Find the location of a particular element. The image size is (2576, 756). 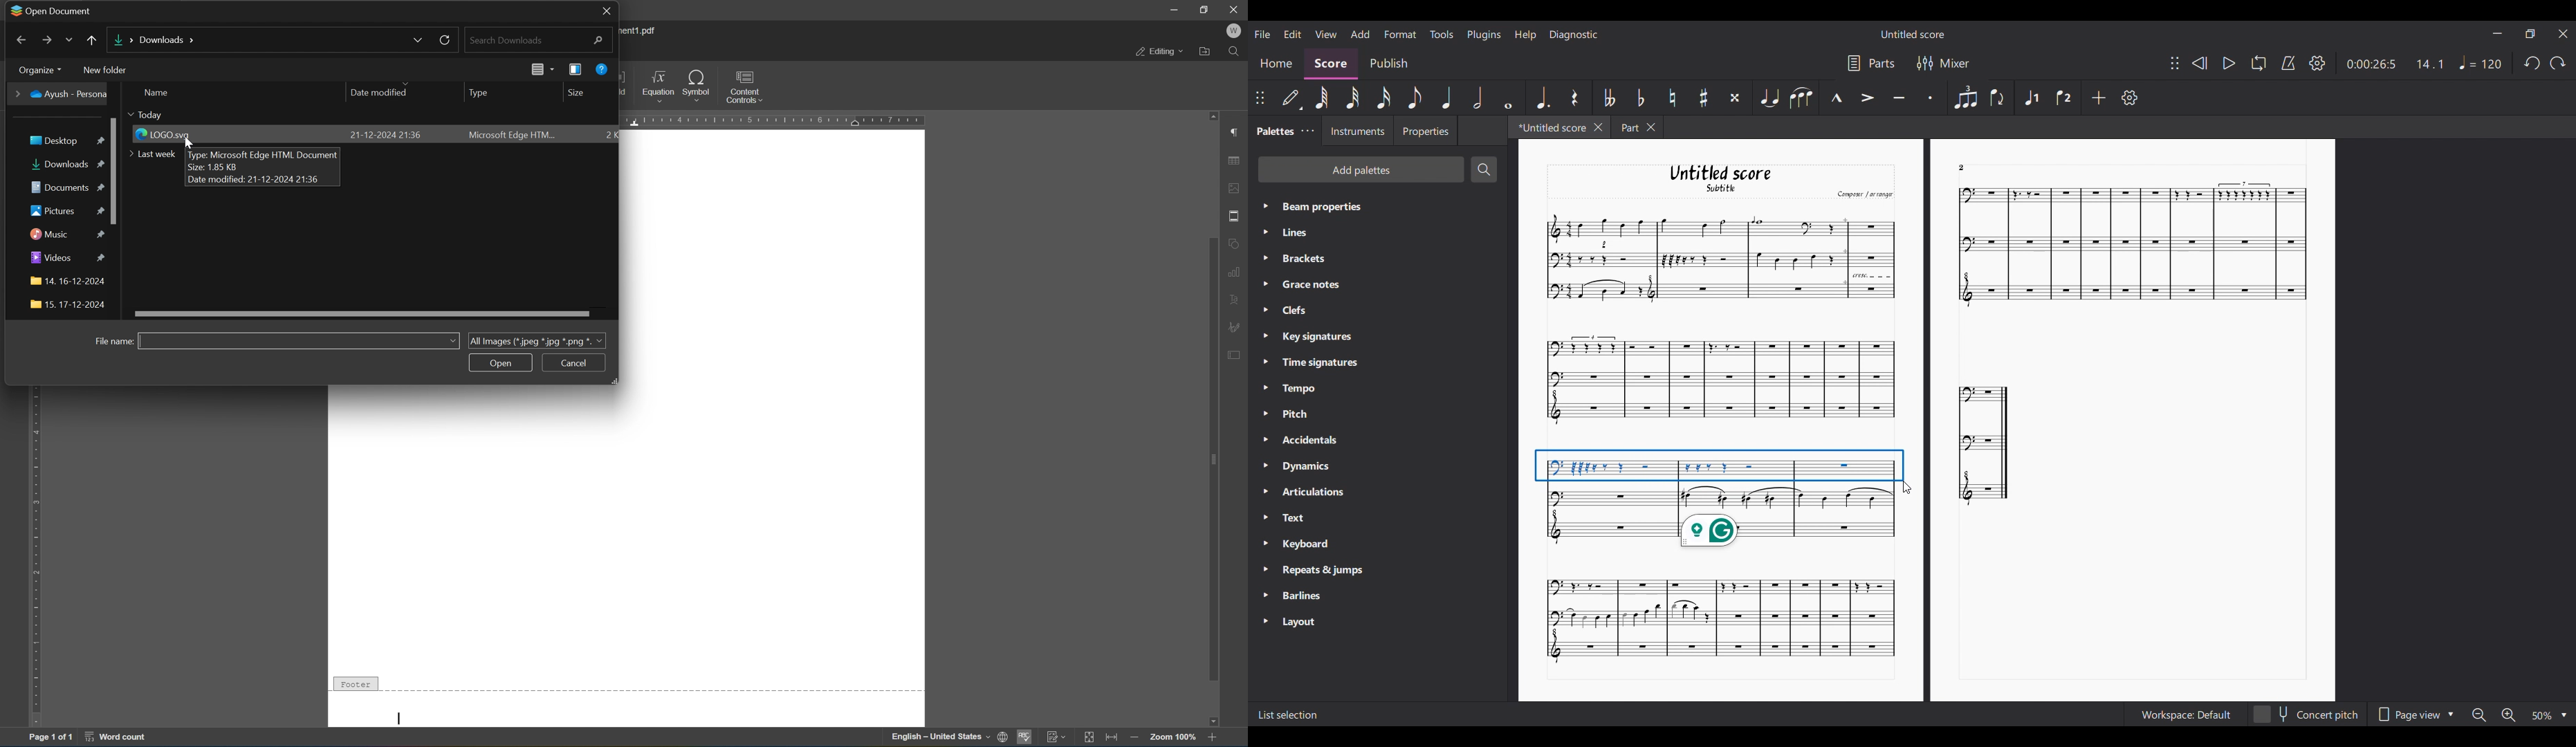

File menu is located at coordinates (1264, 34).